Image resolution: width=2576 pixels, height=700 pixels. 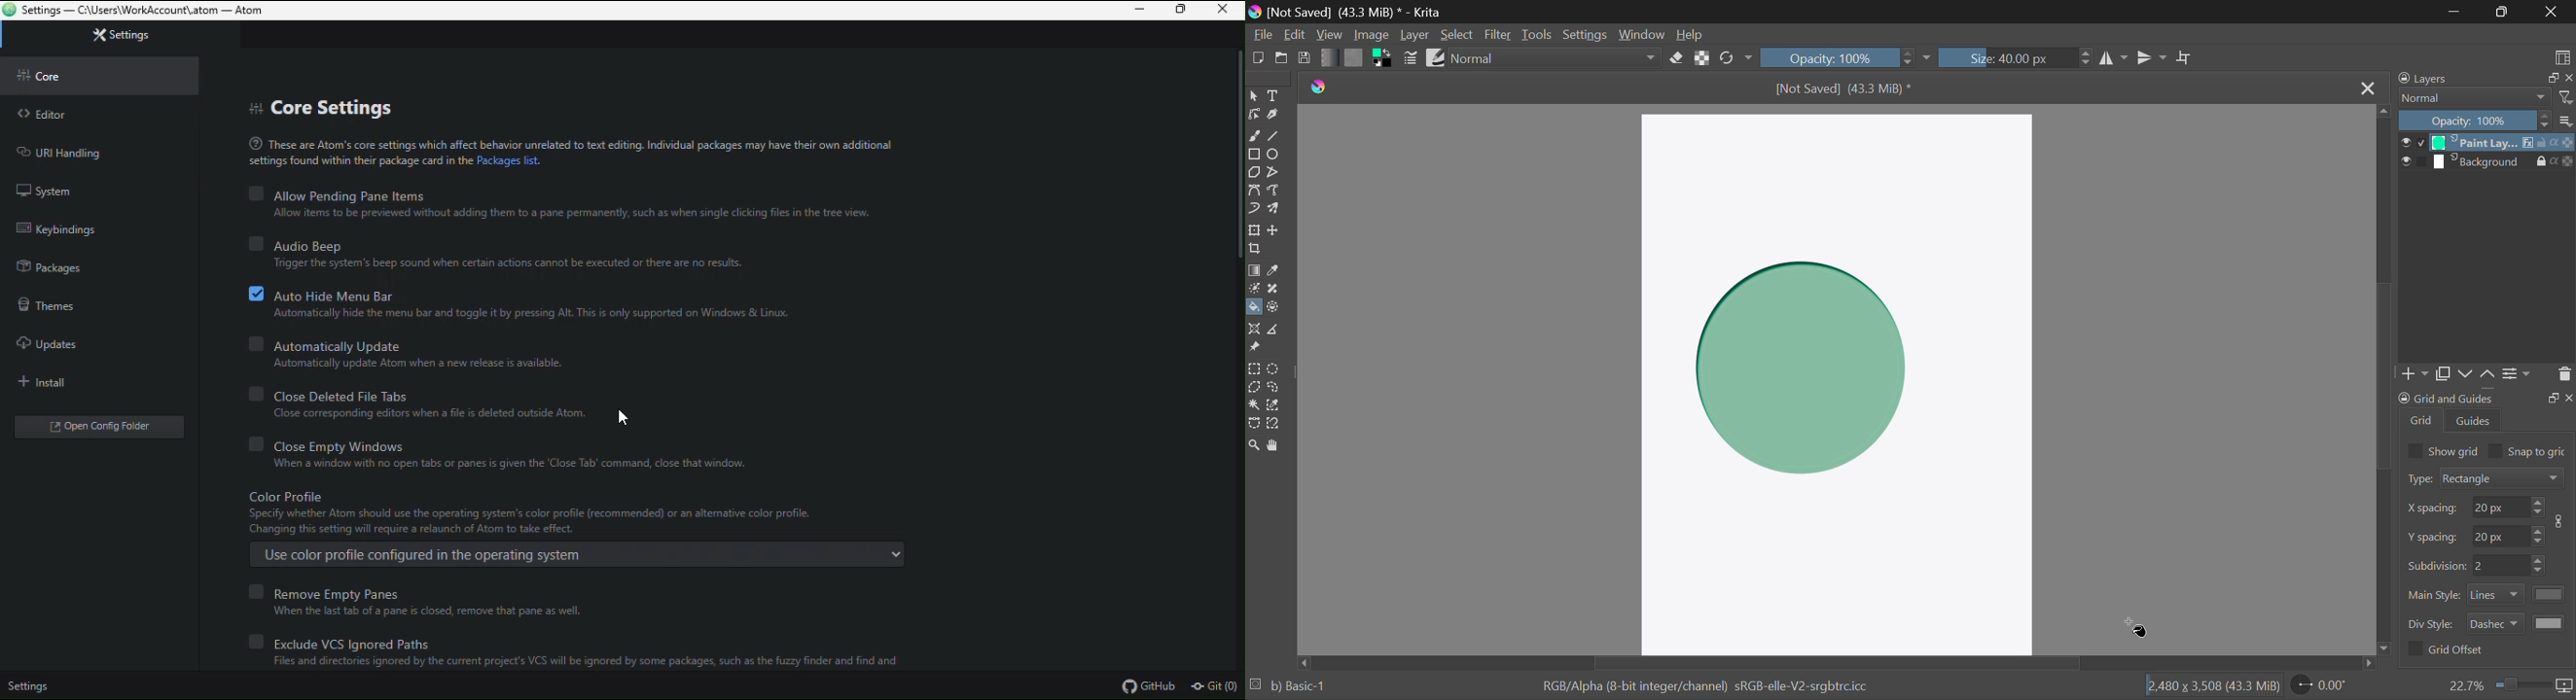 I want to click on Similar Color Selection, so click(x=1274, y=406).